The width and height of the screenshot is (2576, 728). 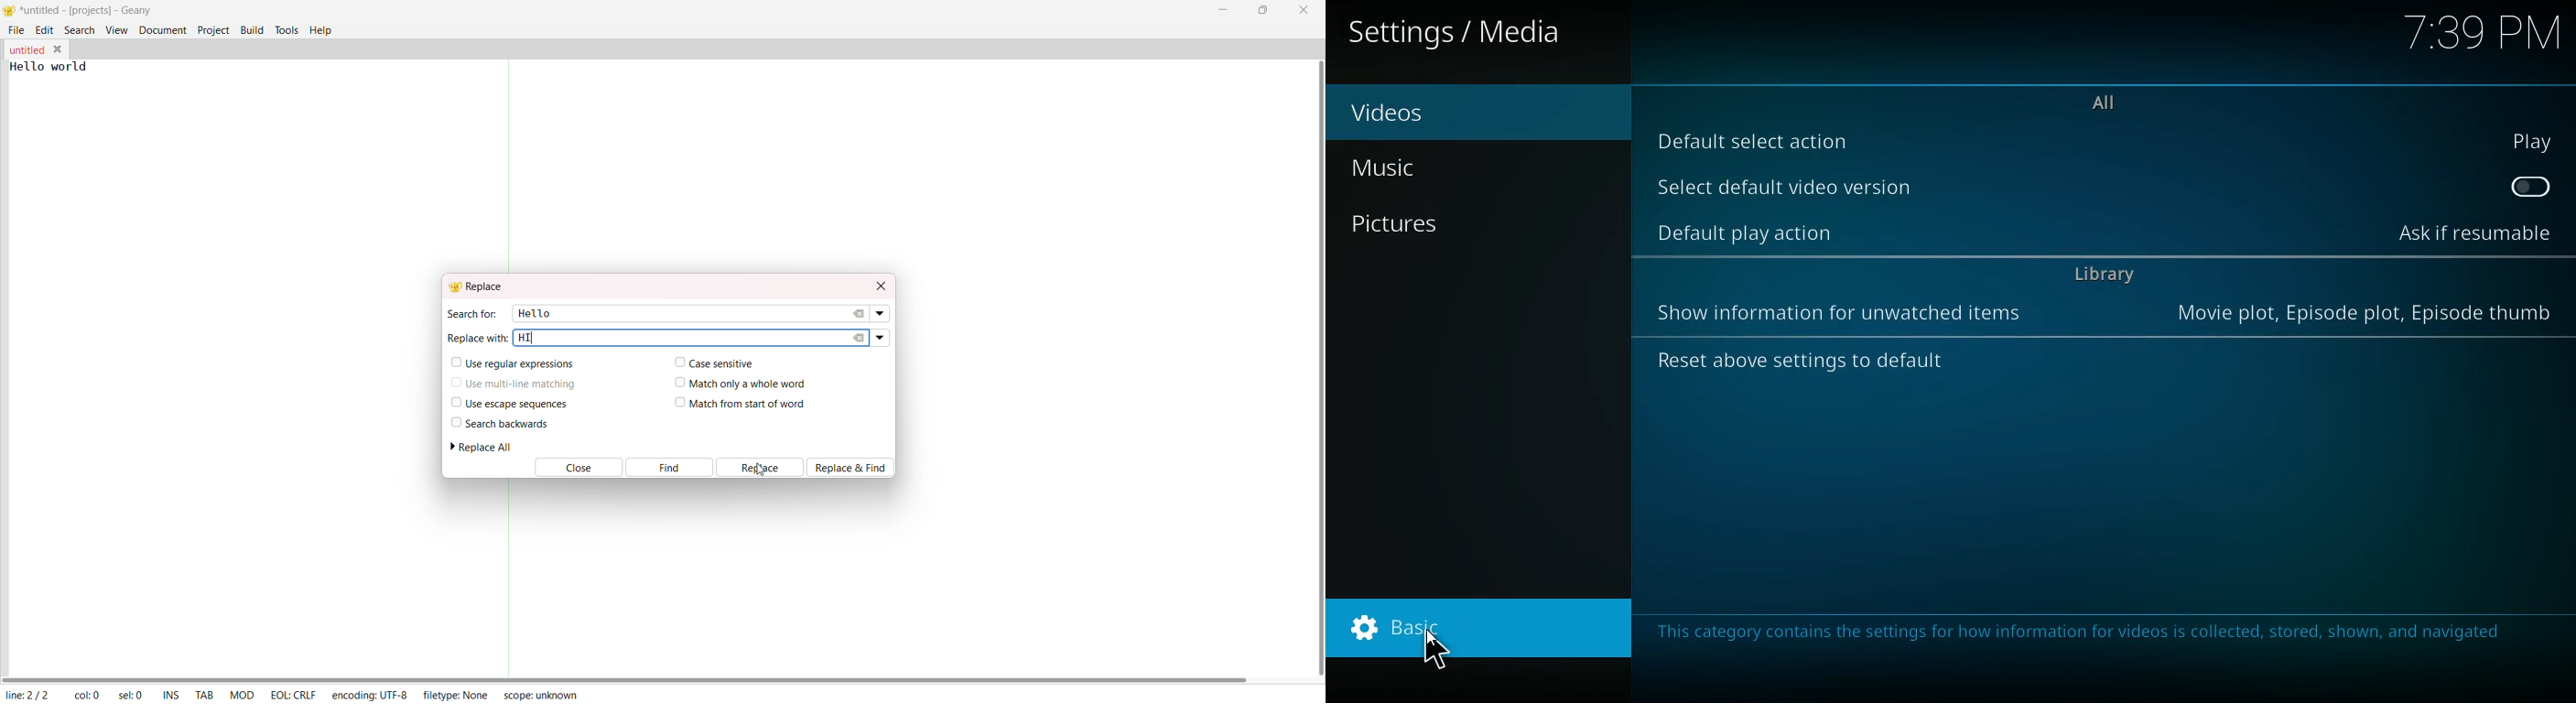 I want to click on music, so click(x=1481, y=164).